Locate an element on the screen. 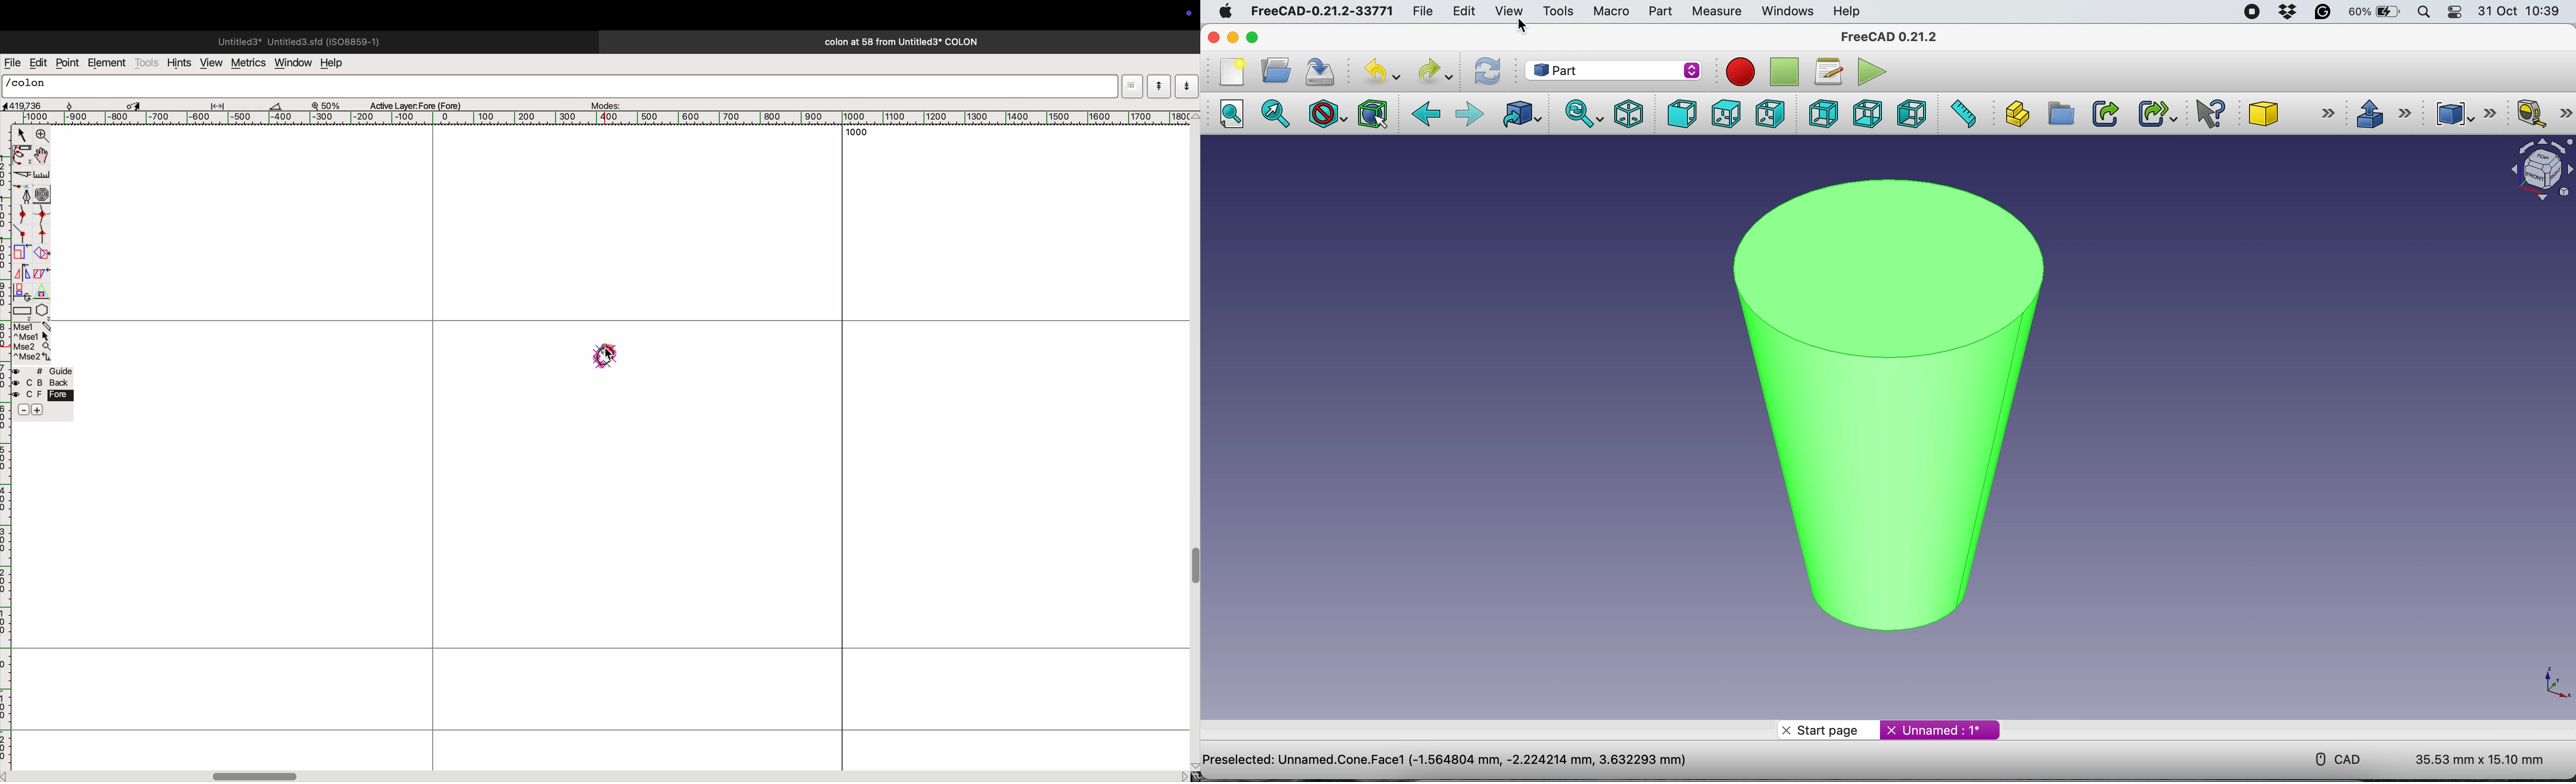 The width and height of the screenshot is (2576, 784). fit all is located at coordinates (1235, 117).